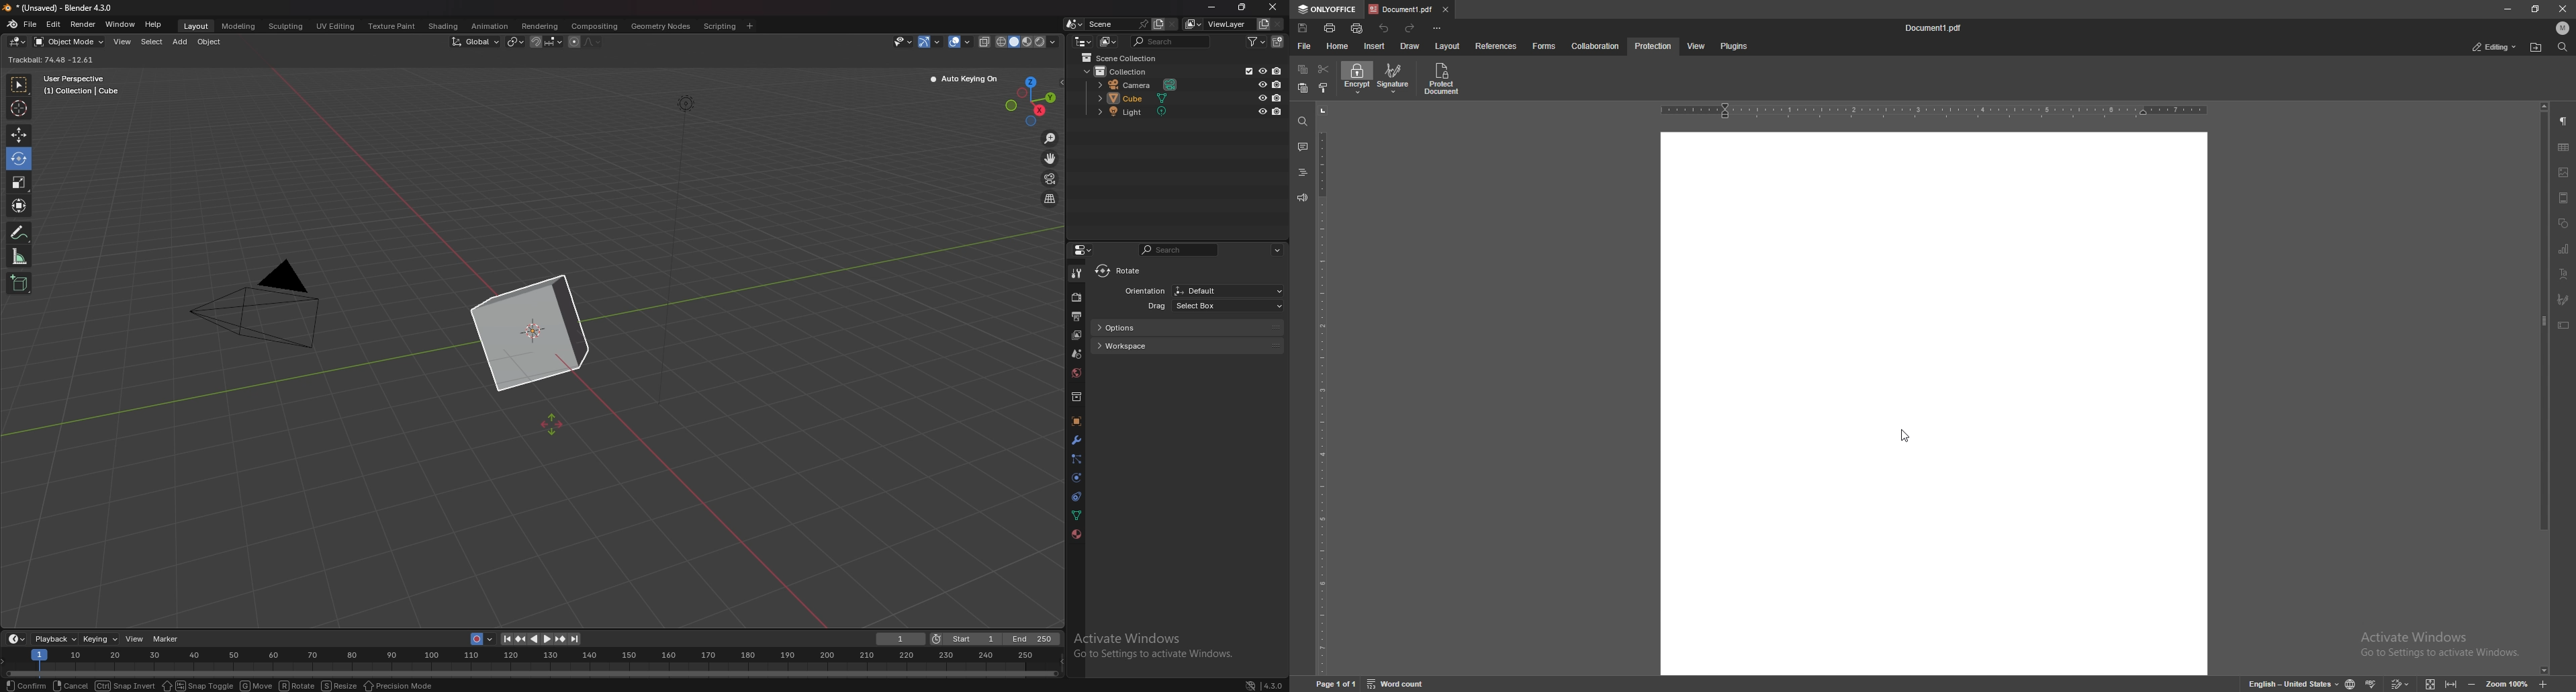 The image size is (2576, 700). What do you see at coordinates (1204, 306) in the screenshot?
I see `drag select box` at bounding box center [1204, 306].